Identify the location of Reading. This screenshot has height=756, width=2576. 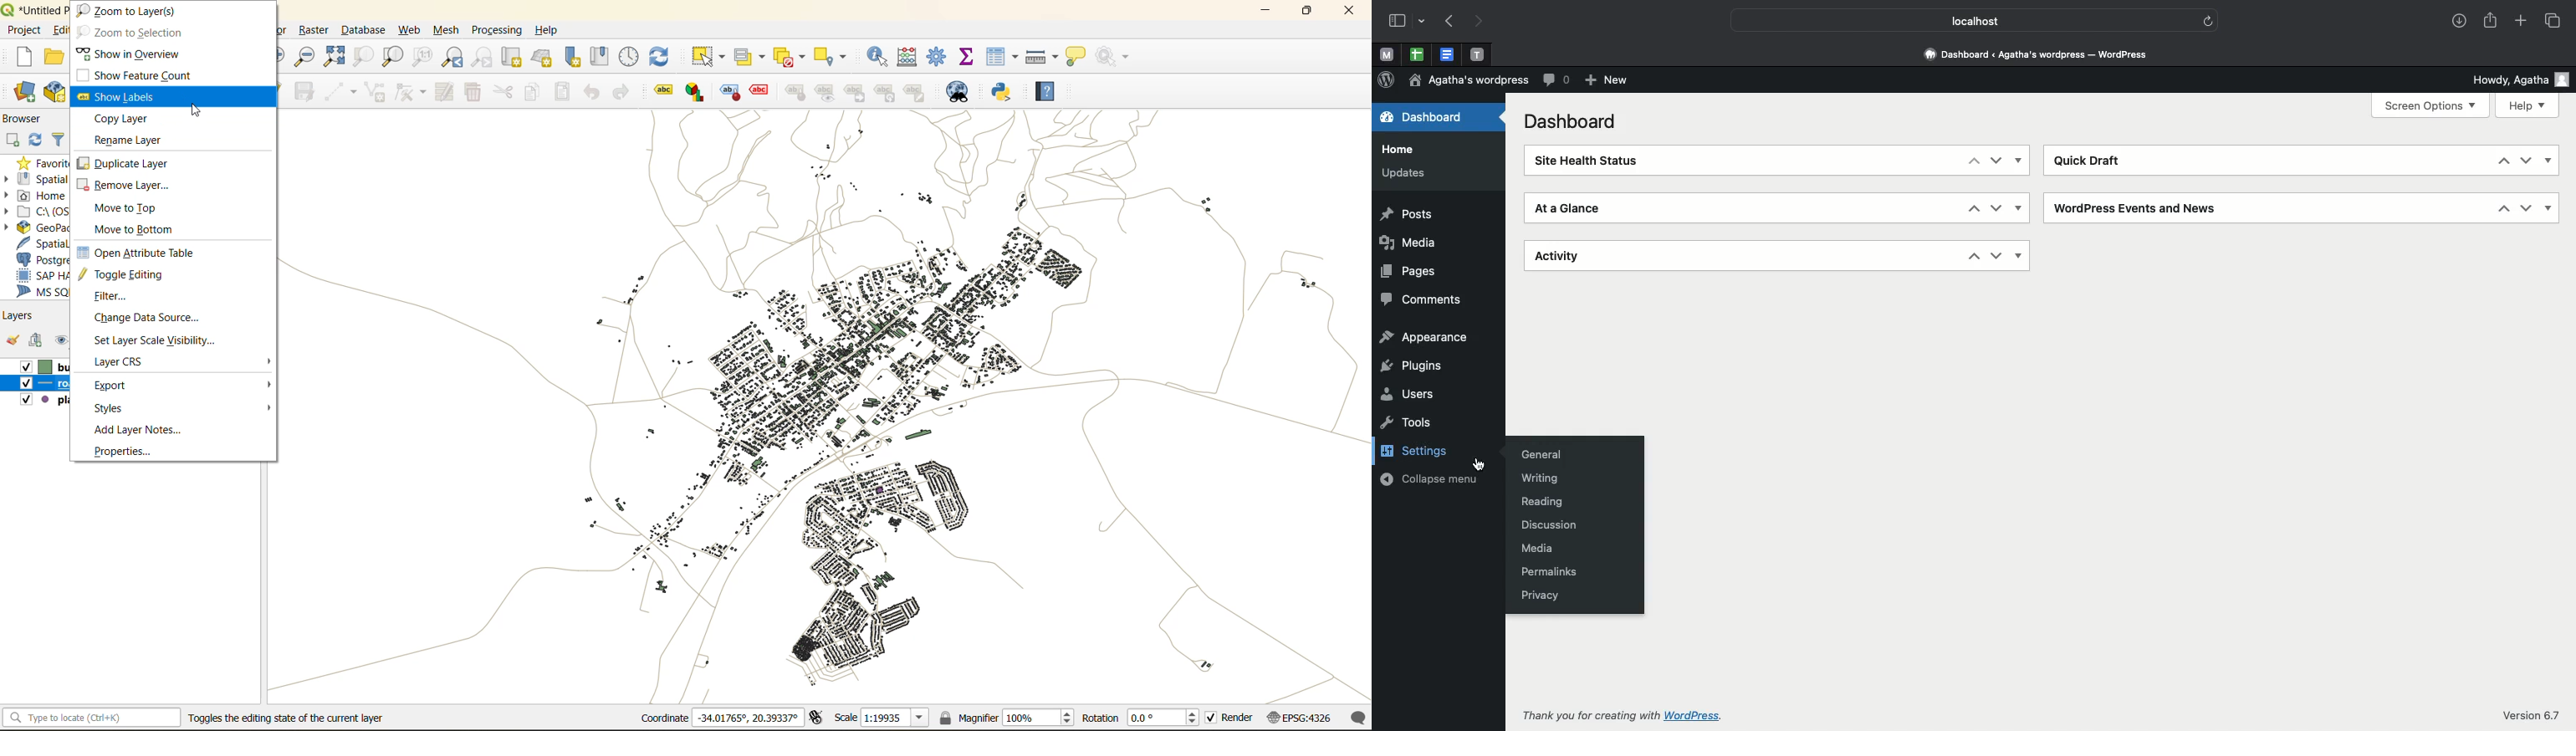
(1538, 504).